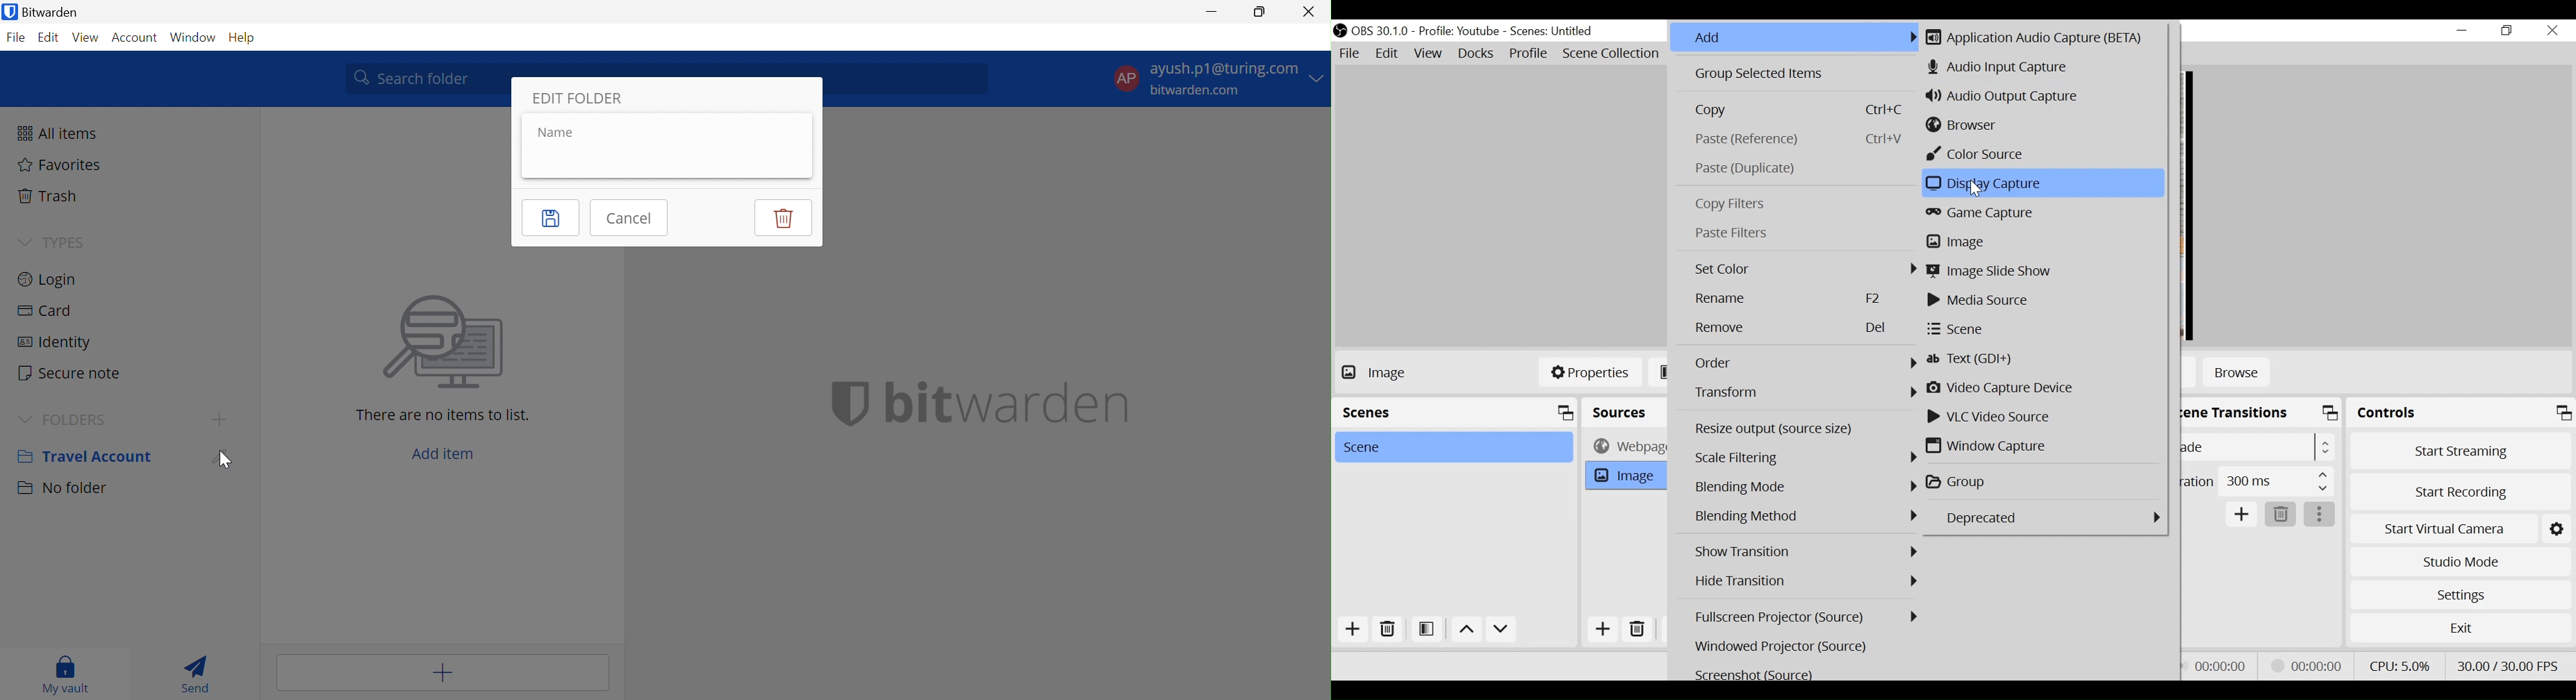 Image resolution: width=2576 pixels, height=700 pixels. I want to click on Scenes, so click(1552, 32).